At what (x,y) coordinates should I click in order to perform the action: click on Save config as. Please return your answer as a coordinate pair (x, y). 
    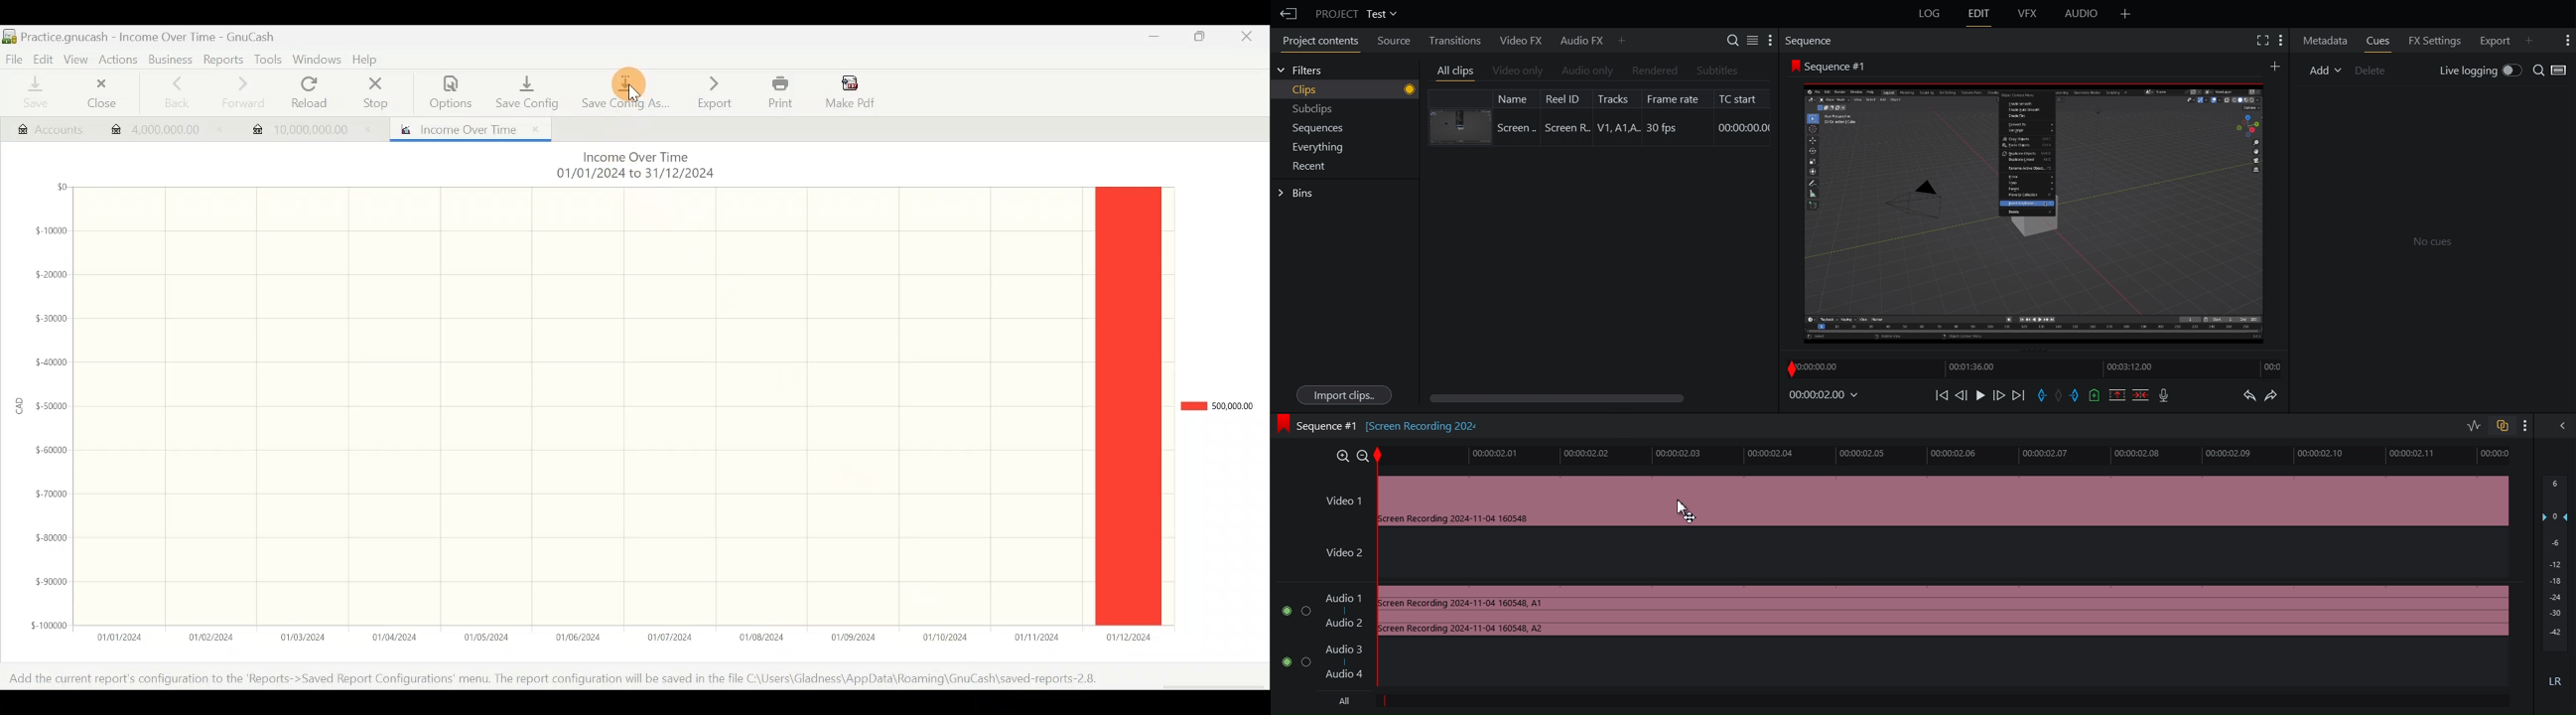
    Looking at the image, I should click on (625, 89).